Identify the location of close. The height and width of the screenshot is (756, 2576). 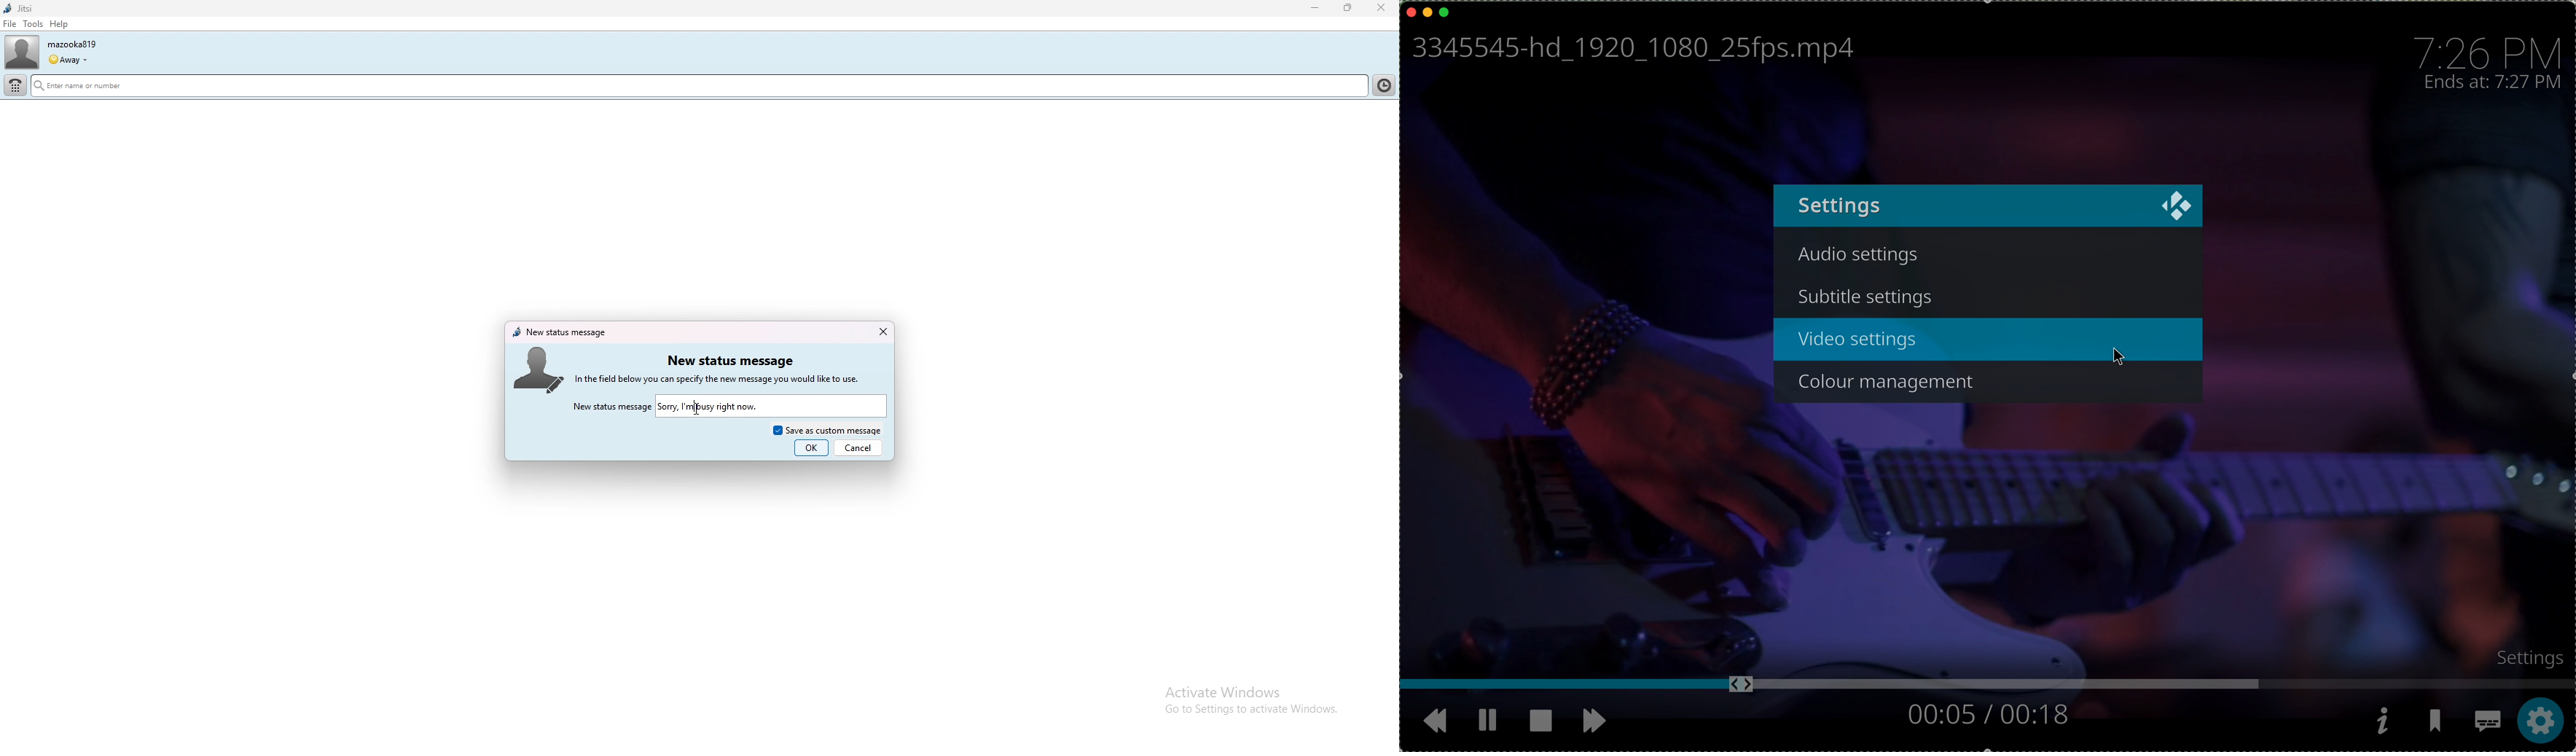
(882, 332).